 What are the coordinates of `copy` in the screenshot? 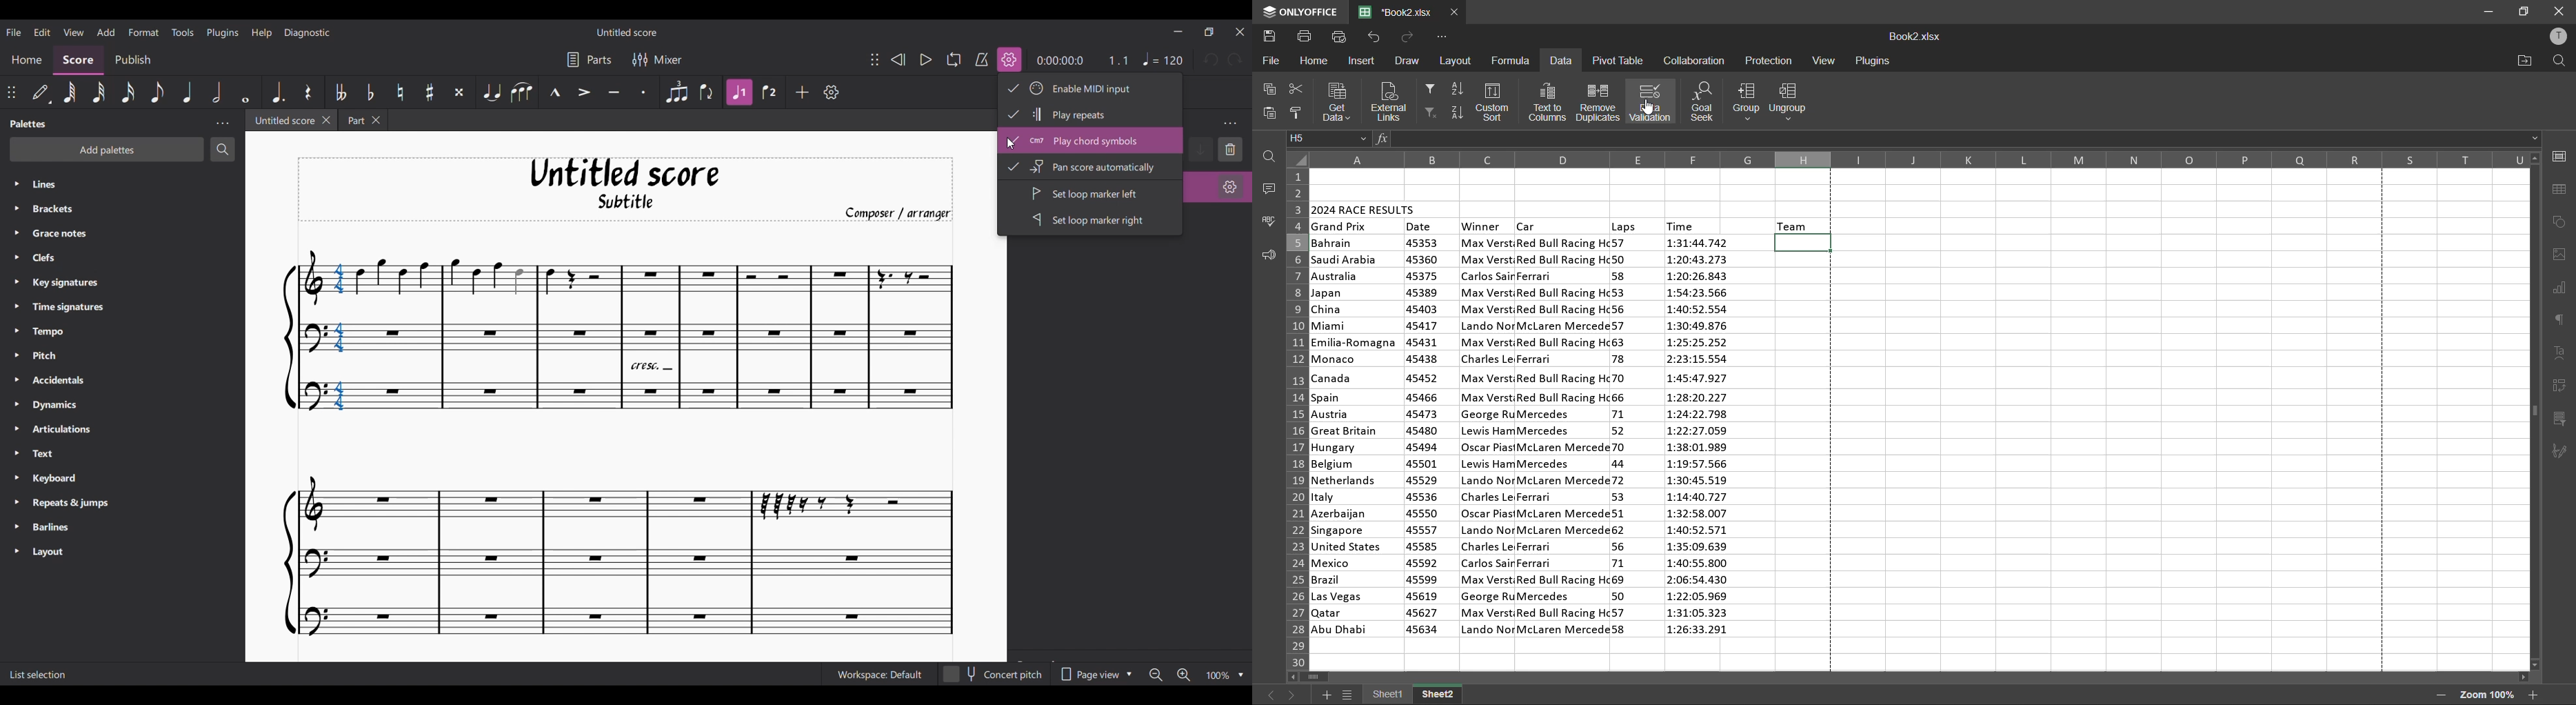 It's located at (1268, 90).